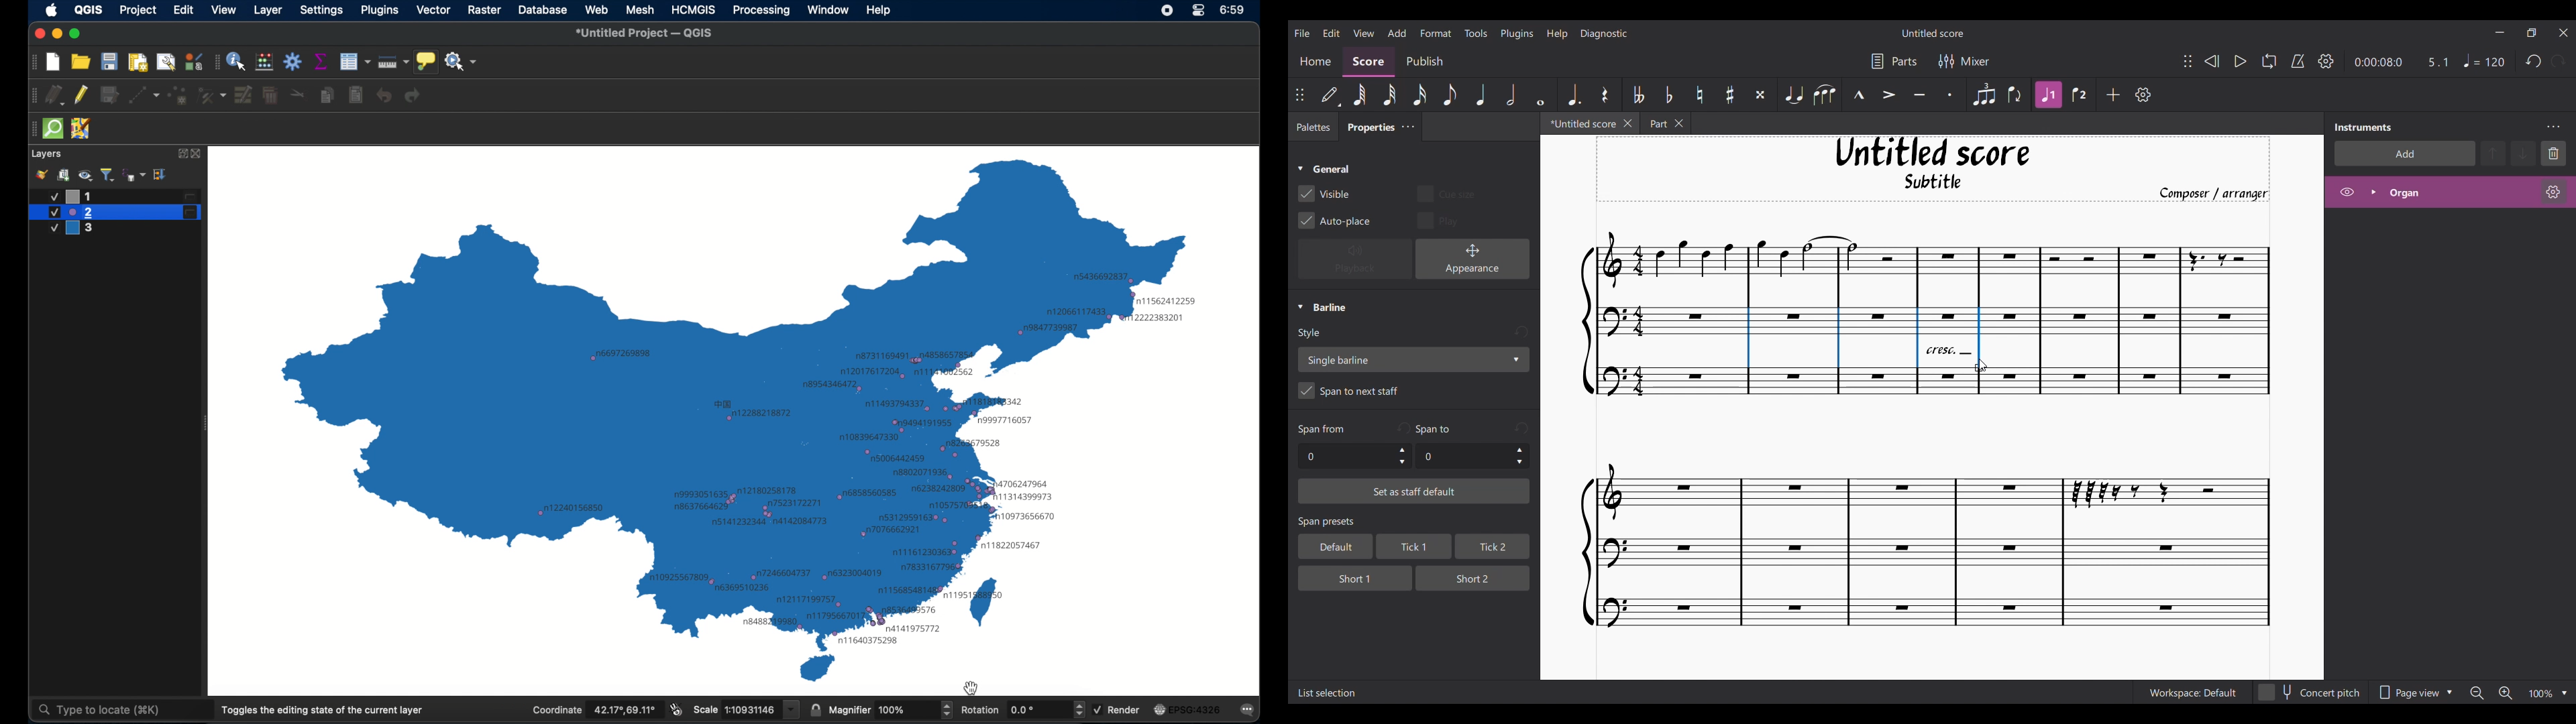 This screenshot has width=2576, height=728. I want to click on plugins, so click(380, 10).